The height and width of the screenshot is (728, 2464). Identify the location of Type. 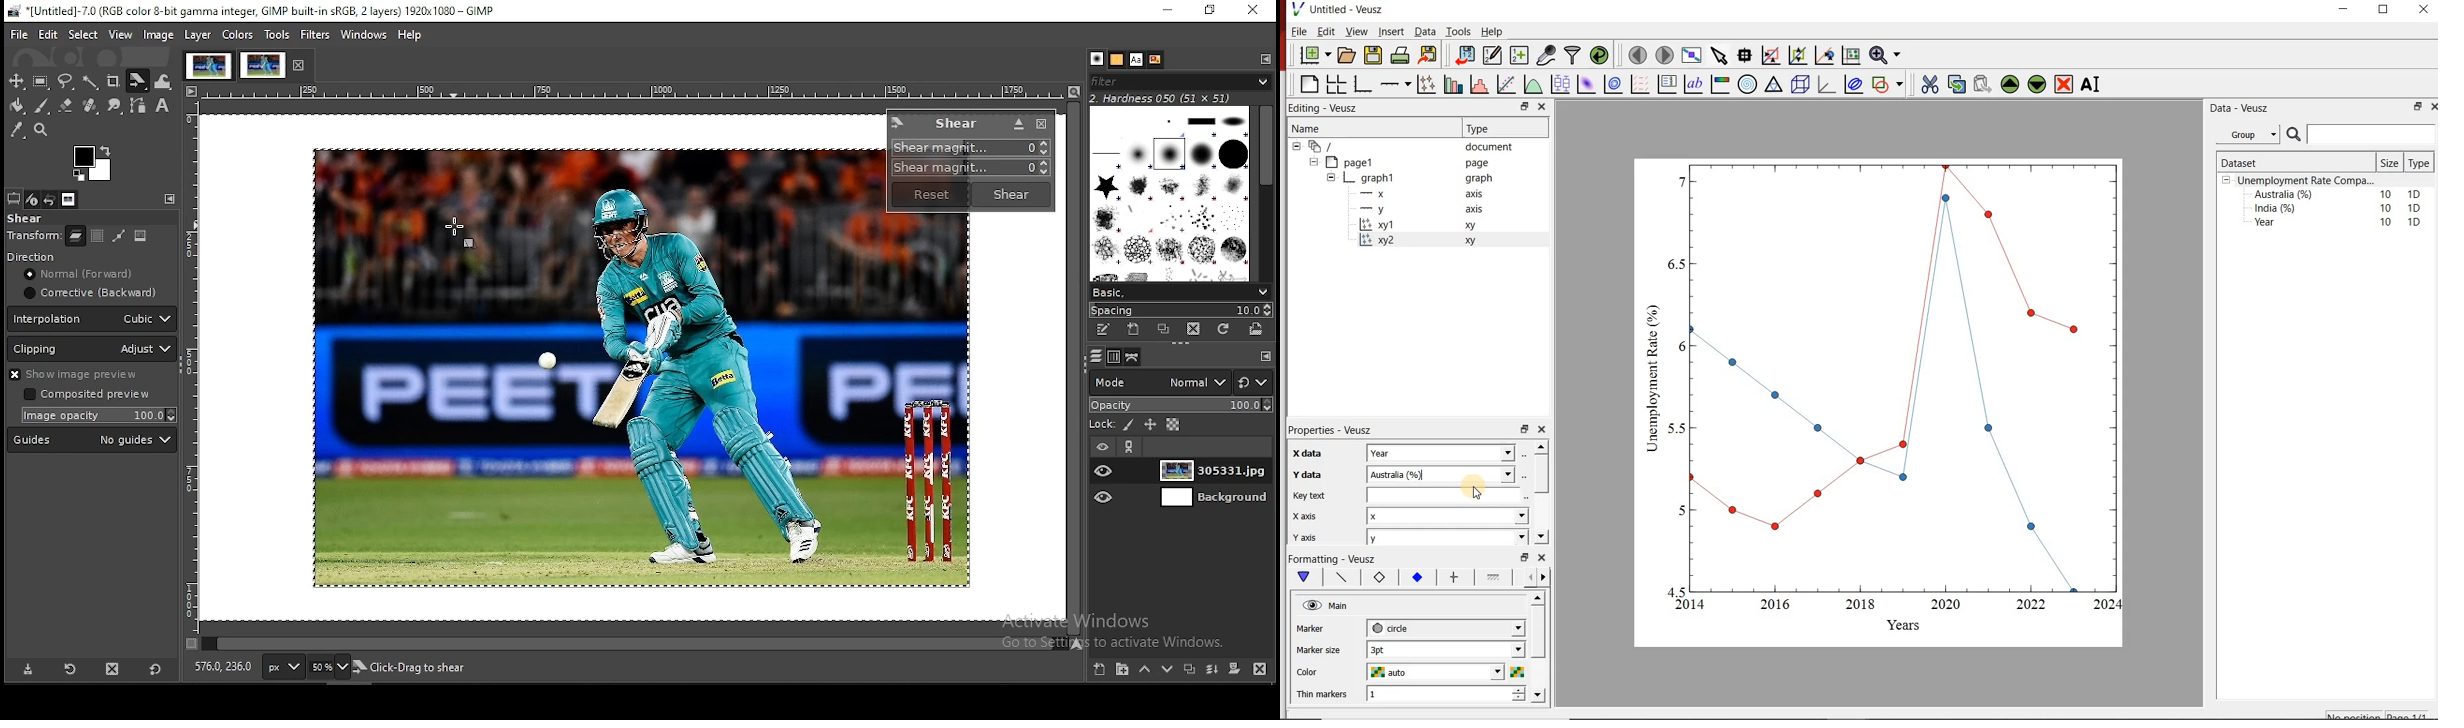
(1496, 128).